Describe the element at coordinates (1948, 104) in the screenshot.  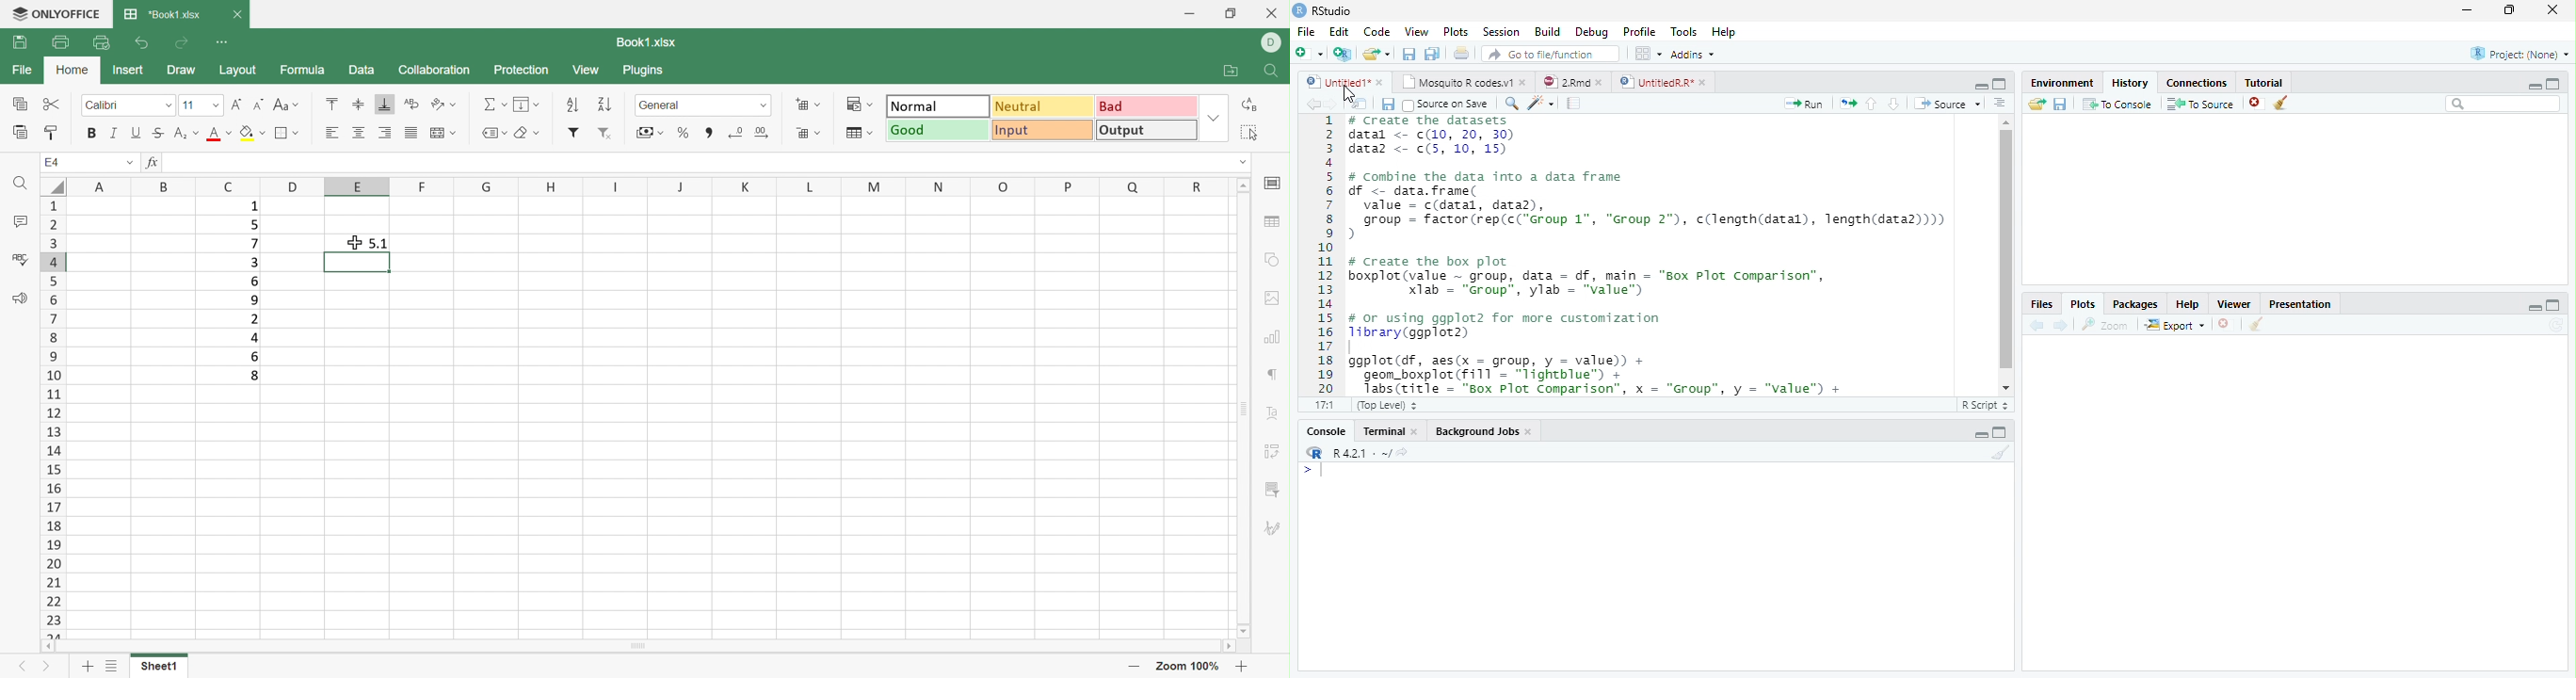
I see `Source` at that location.